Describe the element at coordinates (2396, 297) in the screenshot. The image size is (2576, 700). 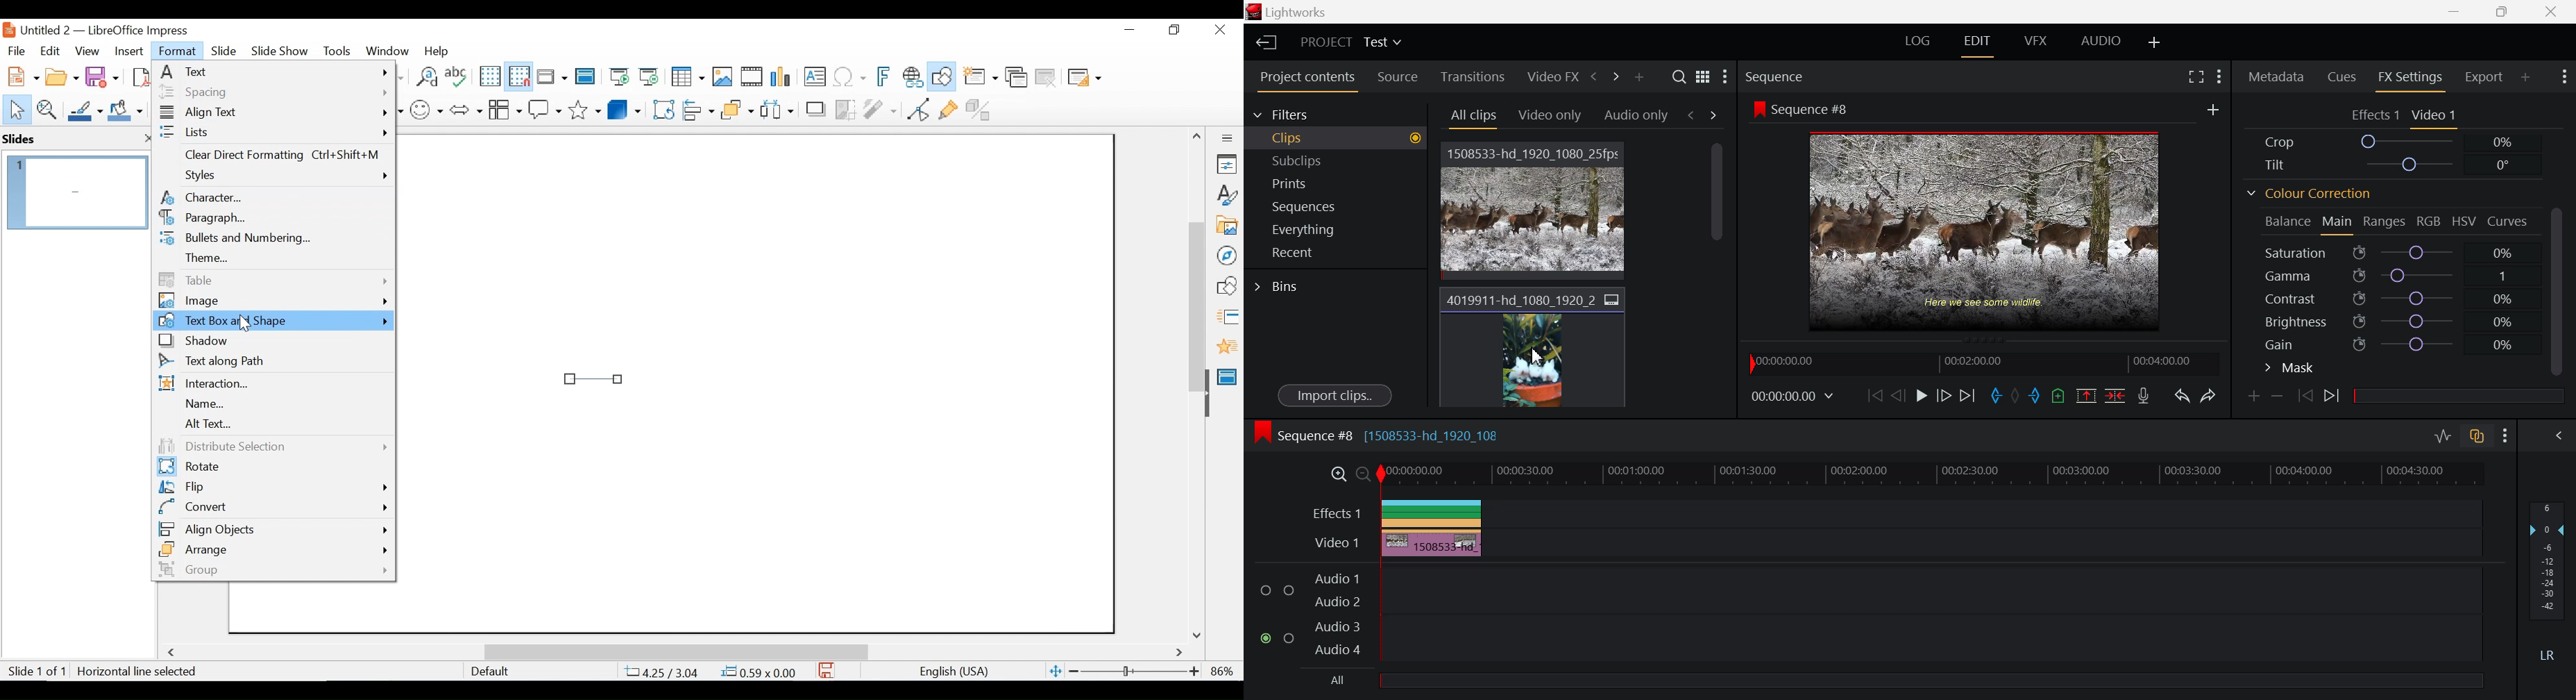
I see `Contrast` at that location.